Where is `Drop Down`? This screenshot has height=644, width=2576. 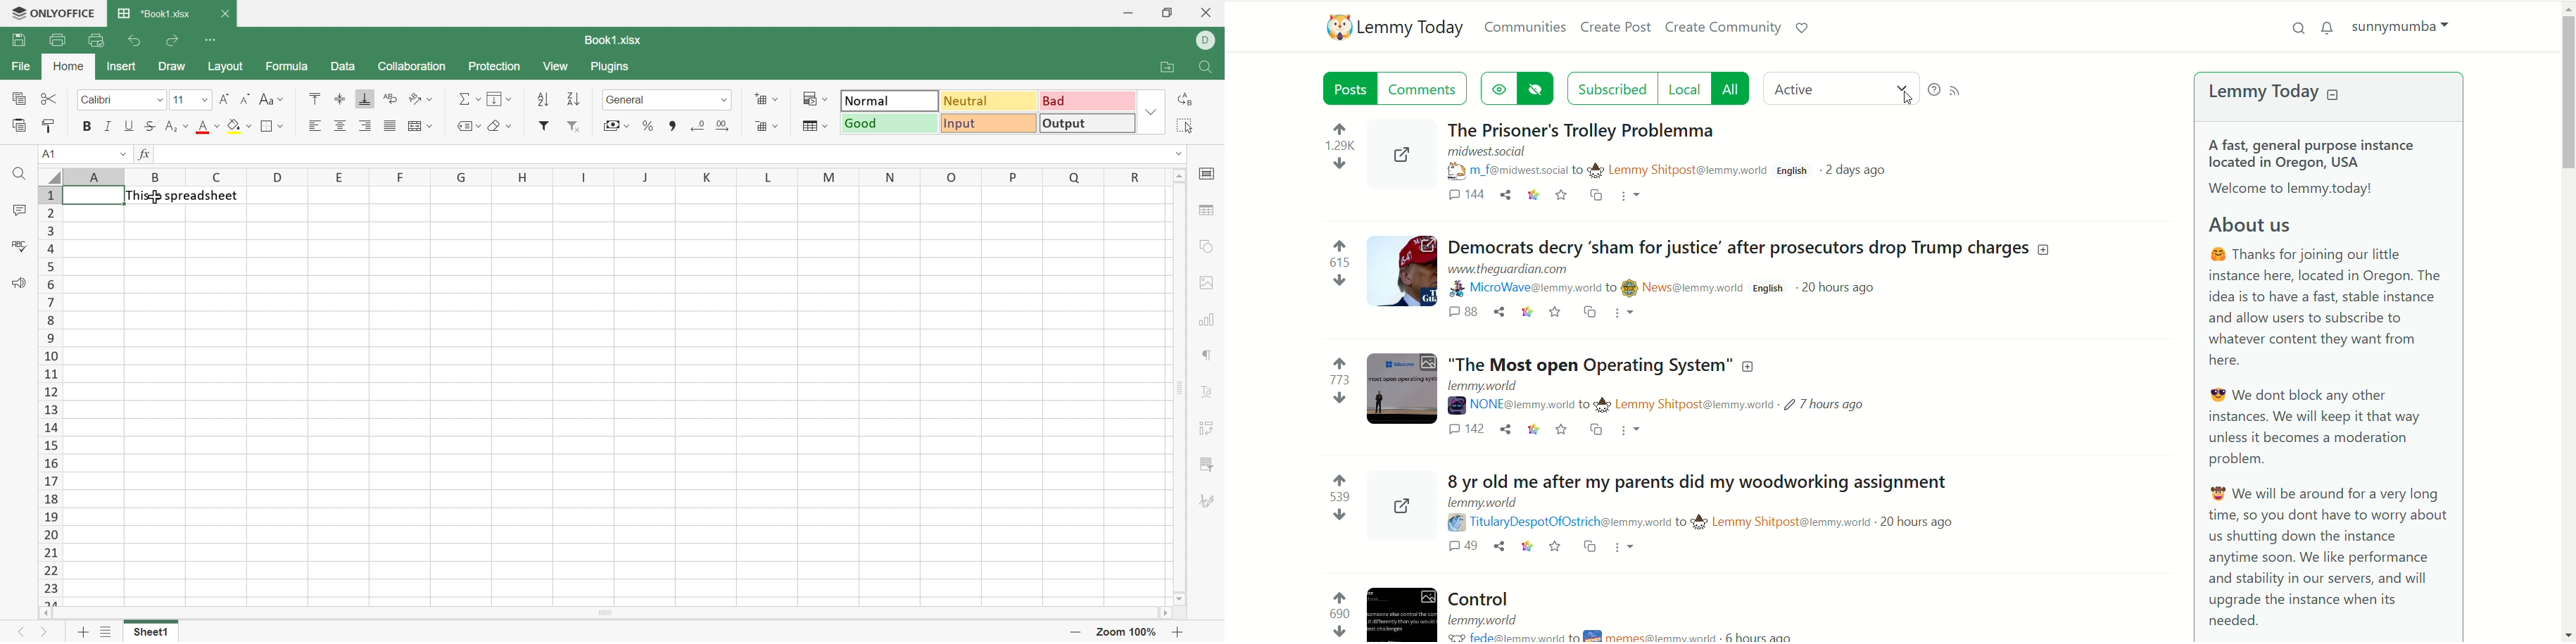 Drop Down is located at coordinates (1152, 111).